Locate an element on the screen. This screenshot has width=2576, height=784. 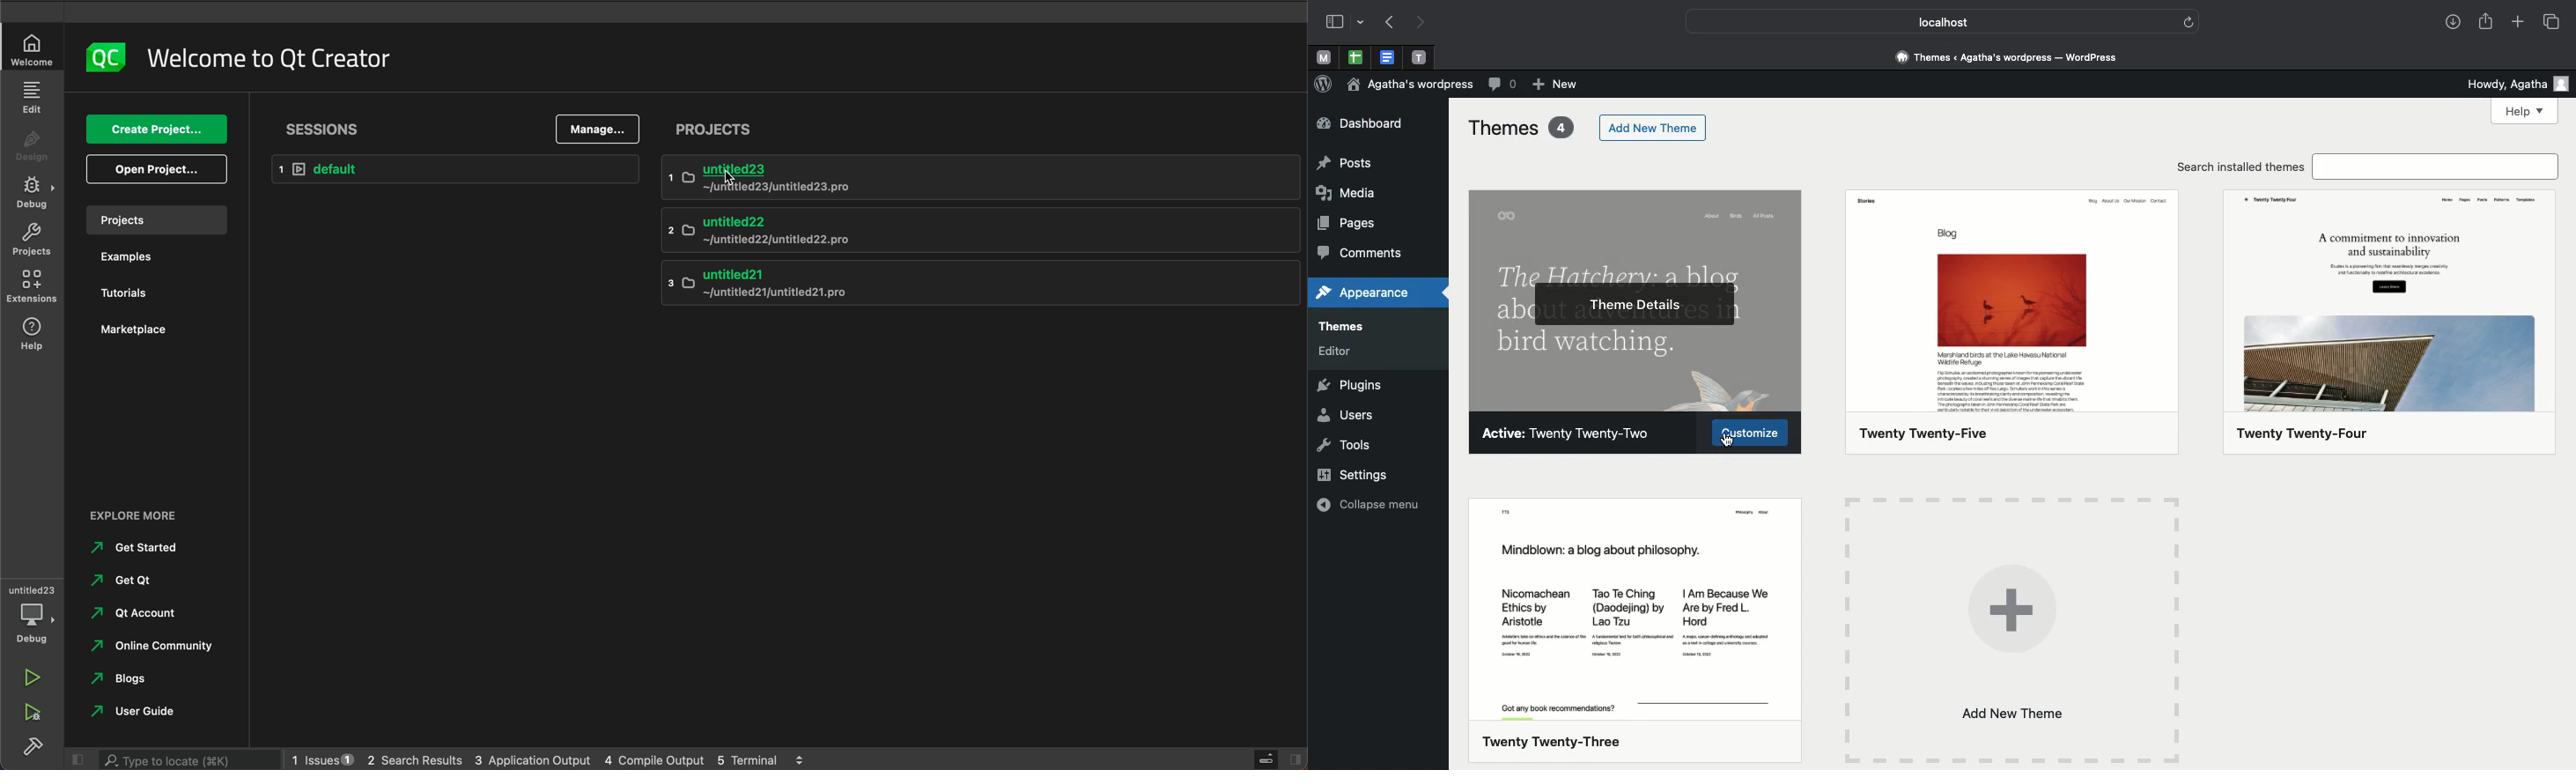
cursor is located at coordinates (732, 177).